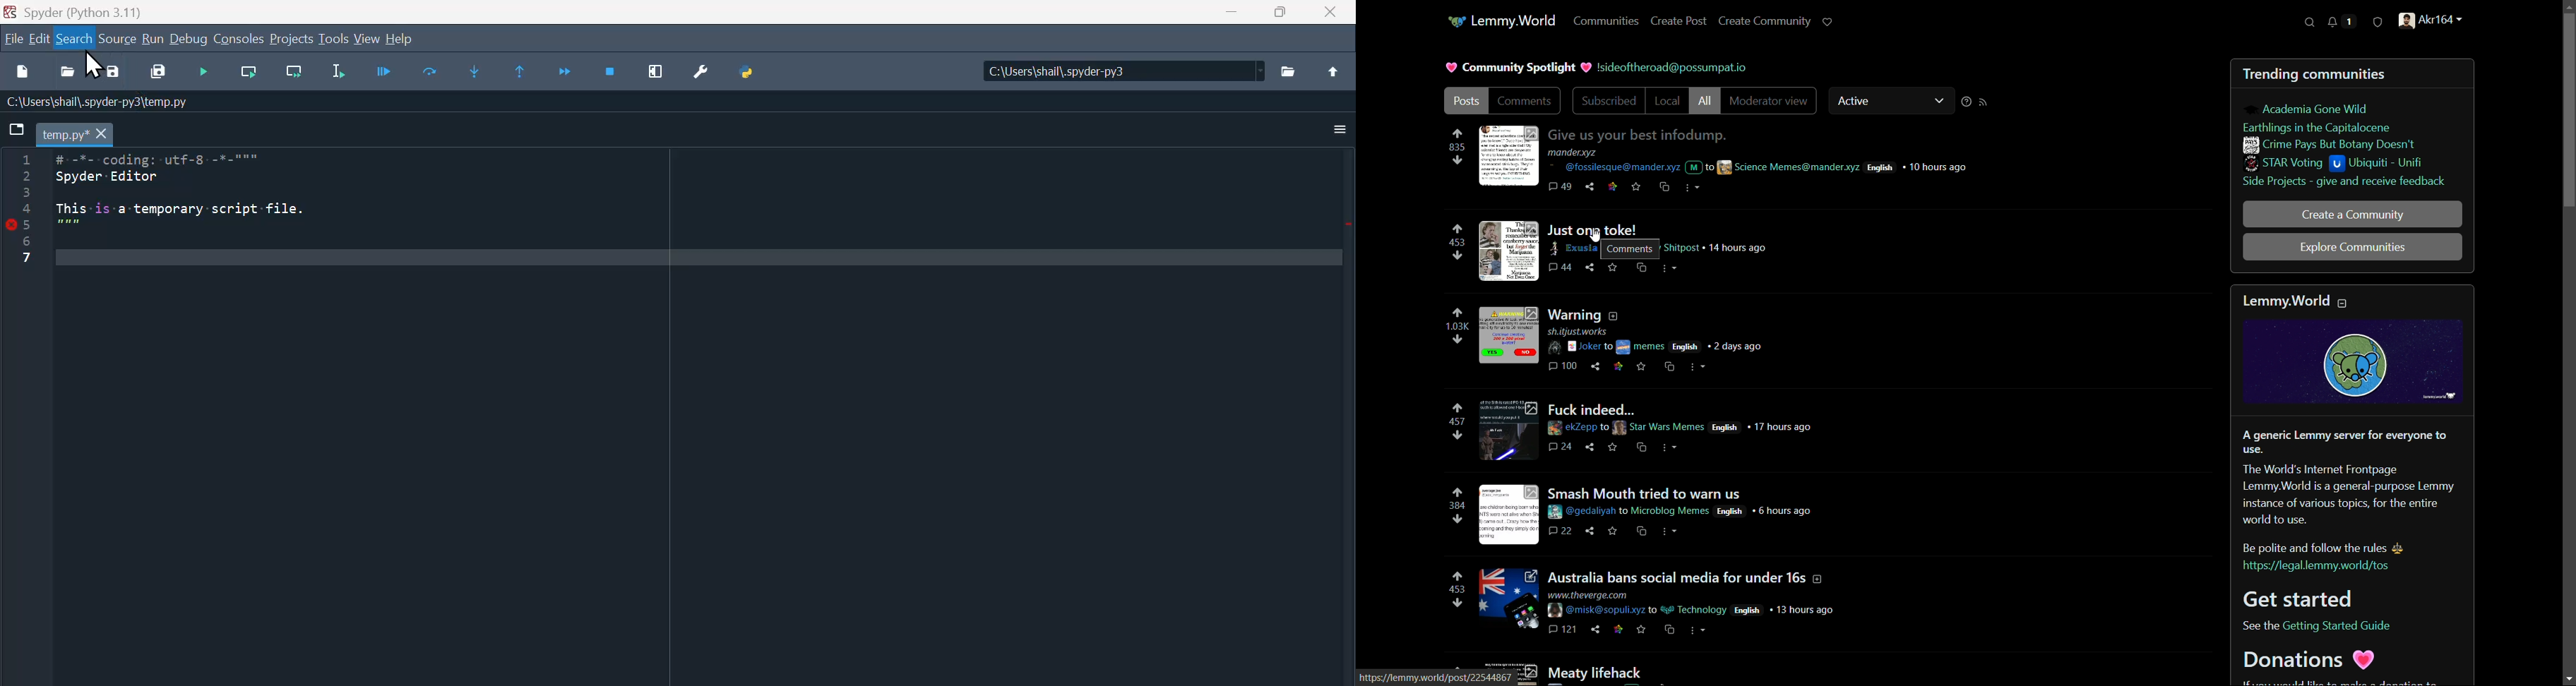 This screenshot has height=700, width=2576. Describe the element at coordinates (1287, 13) in the screenshot. I see `Restore` at that location.